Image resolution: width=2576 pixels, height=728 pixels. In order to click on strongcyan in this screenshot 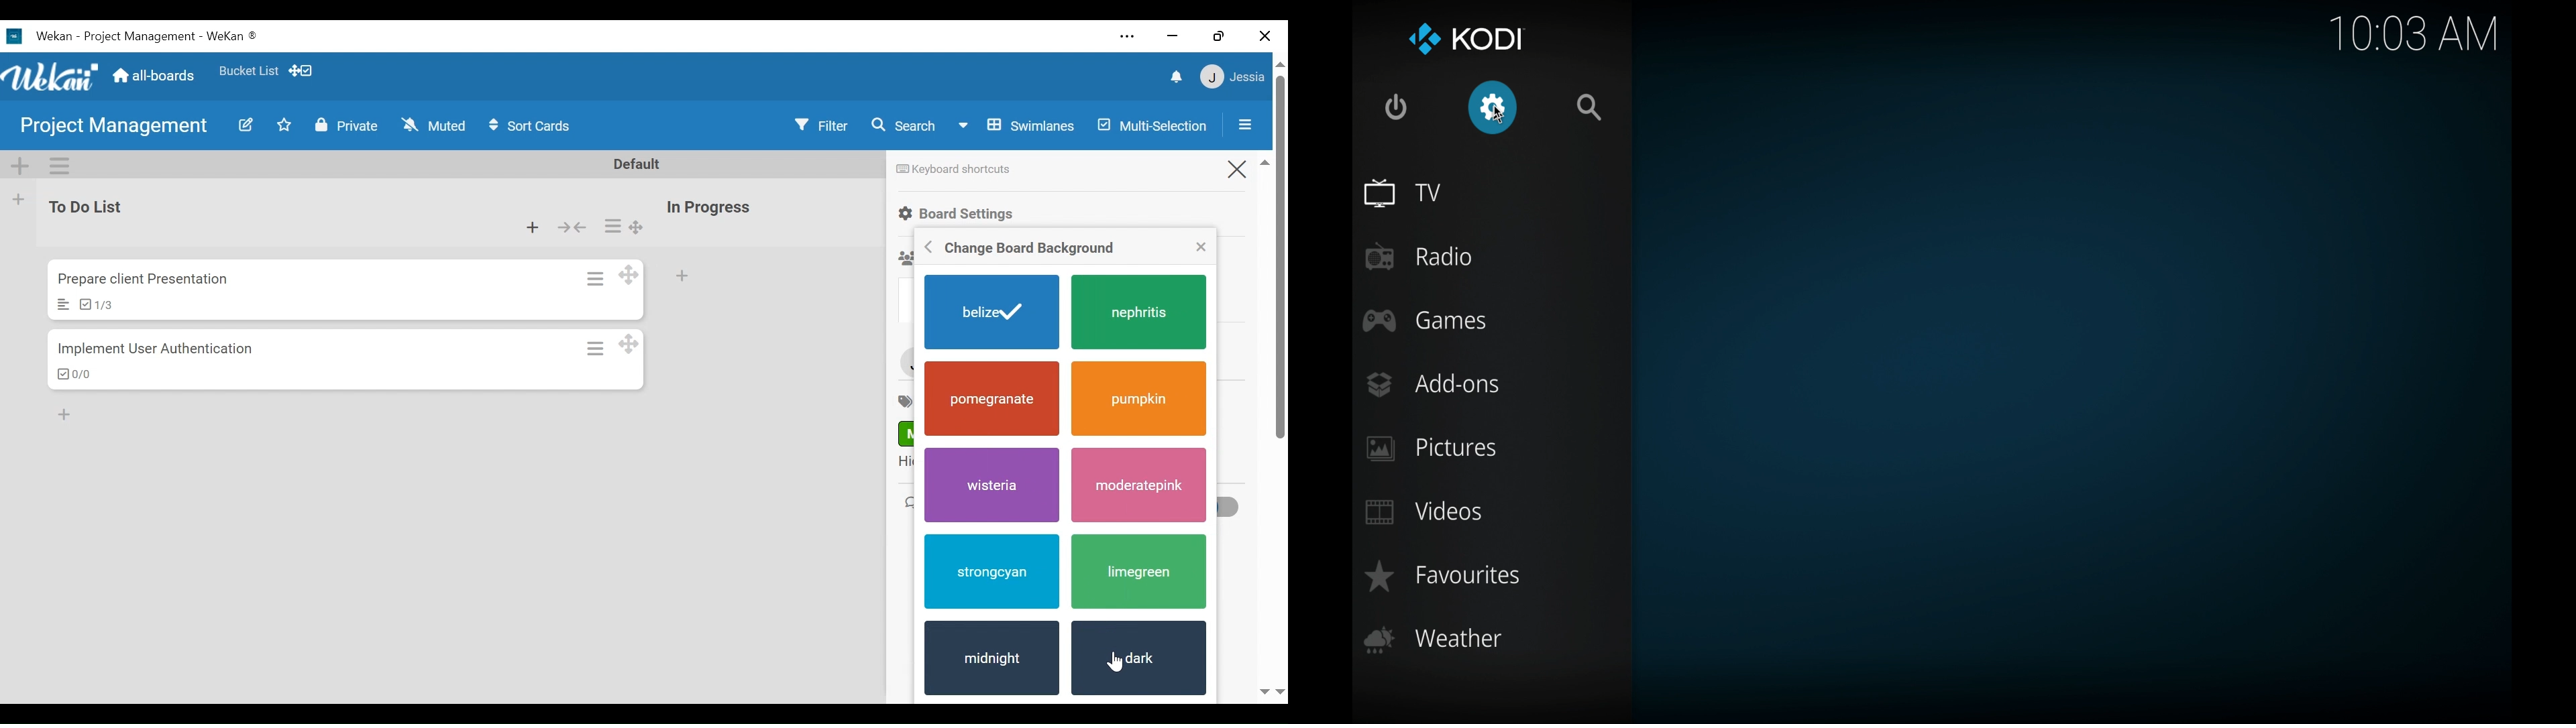, I will do `click(990, 570)`.